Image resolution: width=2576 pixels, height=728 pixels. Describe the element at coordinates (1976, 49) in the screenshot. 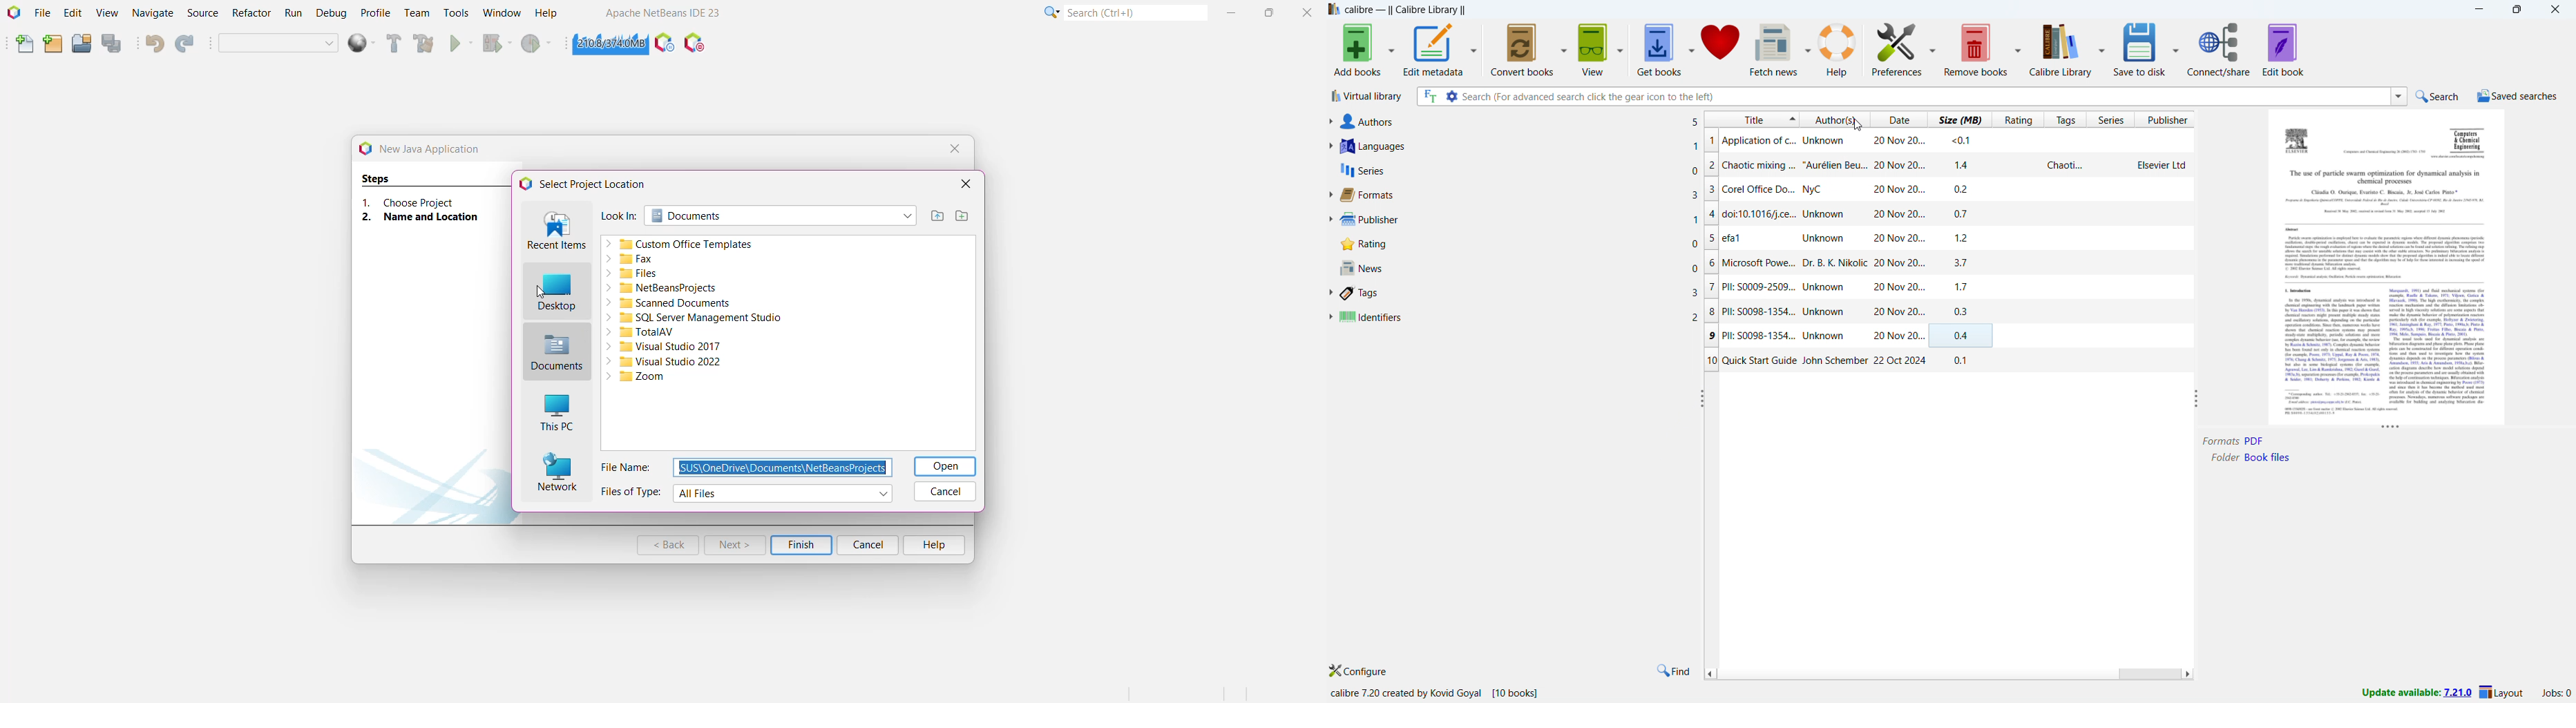

I see `remobe books` at that location.